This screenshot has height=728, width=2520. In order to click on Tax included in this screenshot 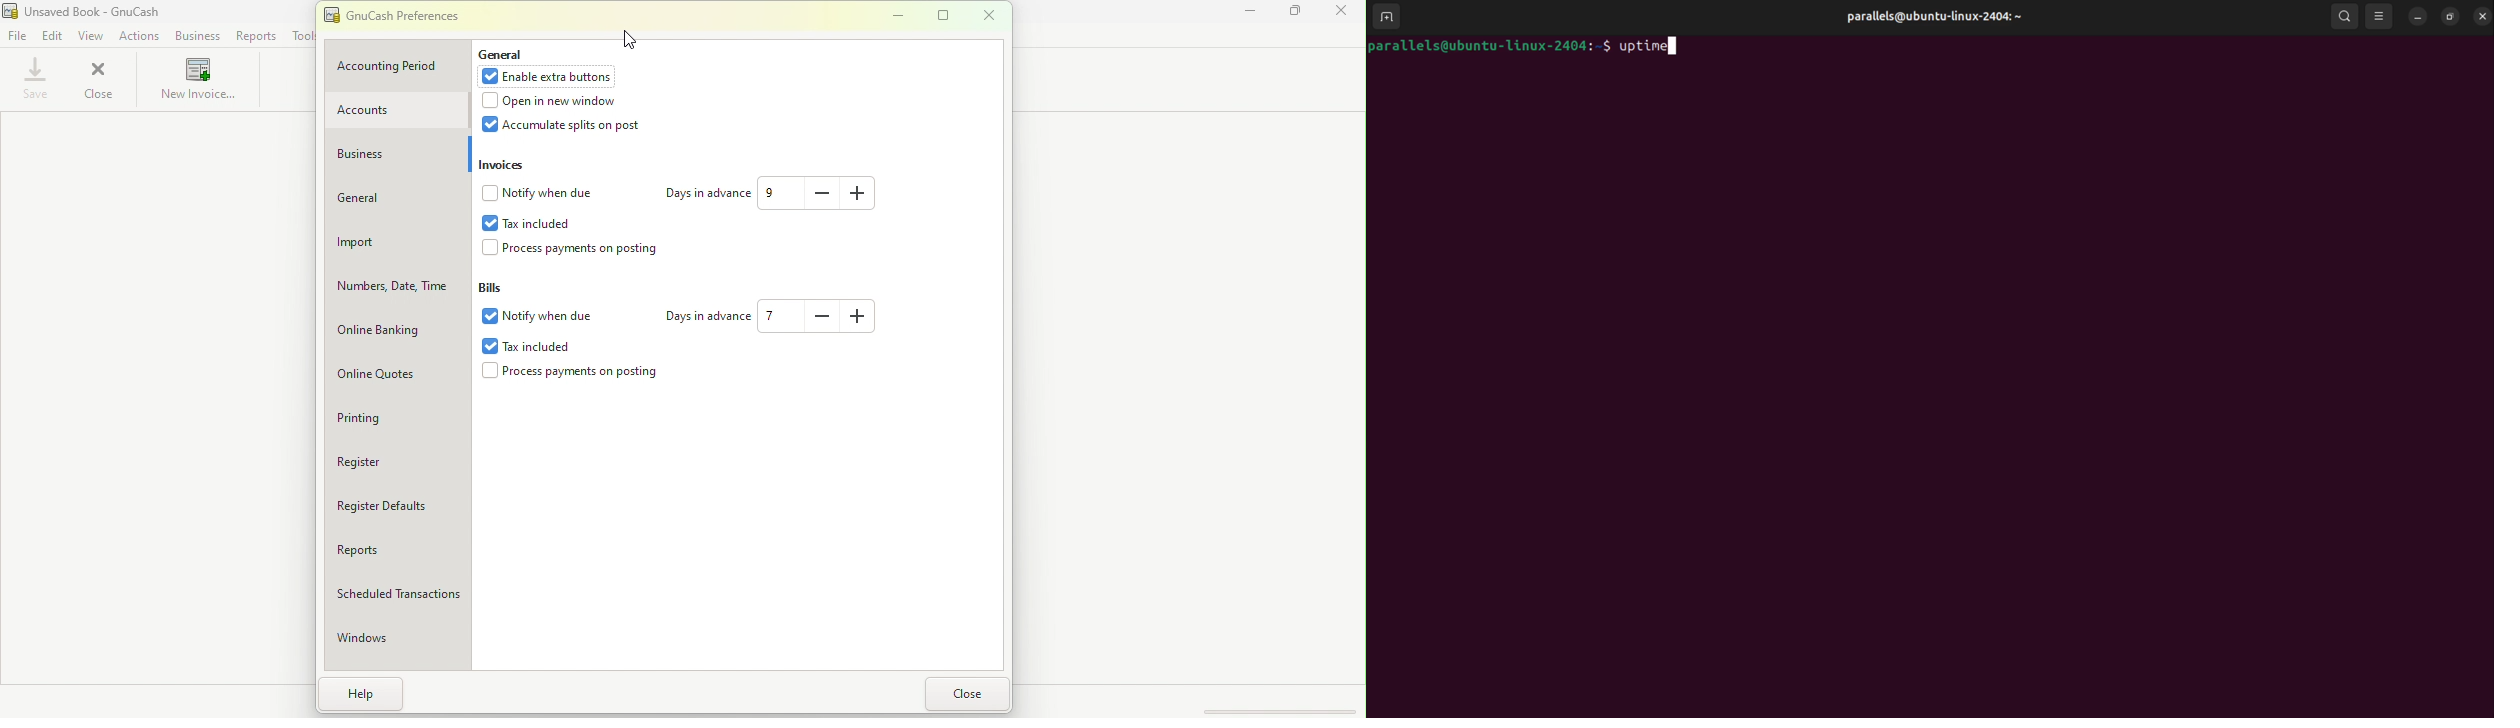, I will do `click(537, 347)`.